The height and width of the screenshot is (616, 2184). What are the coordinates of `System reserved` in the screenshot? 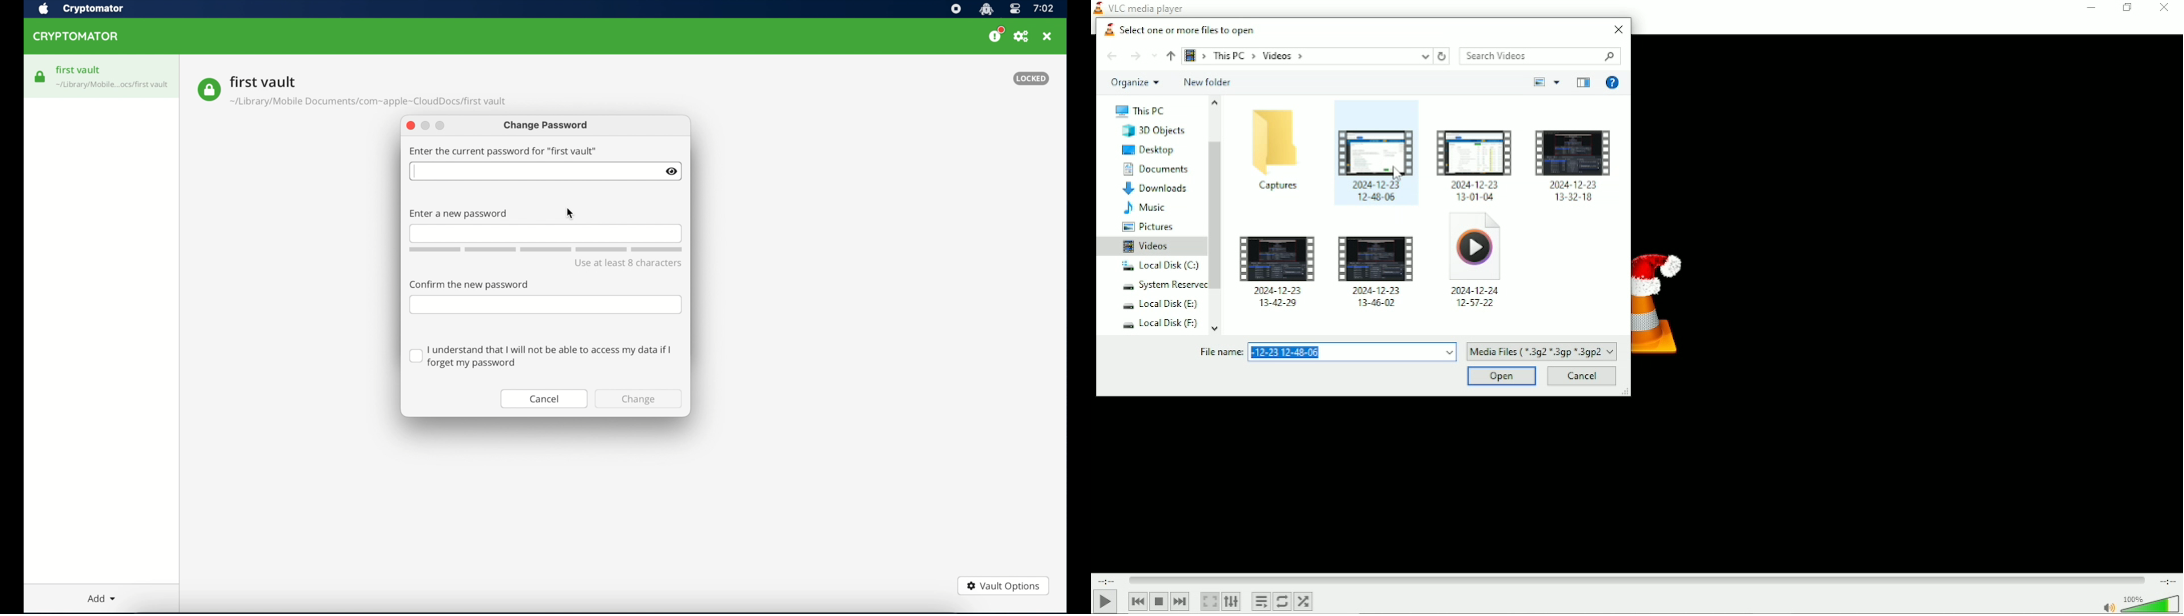 It's located at (1158, 285).